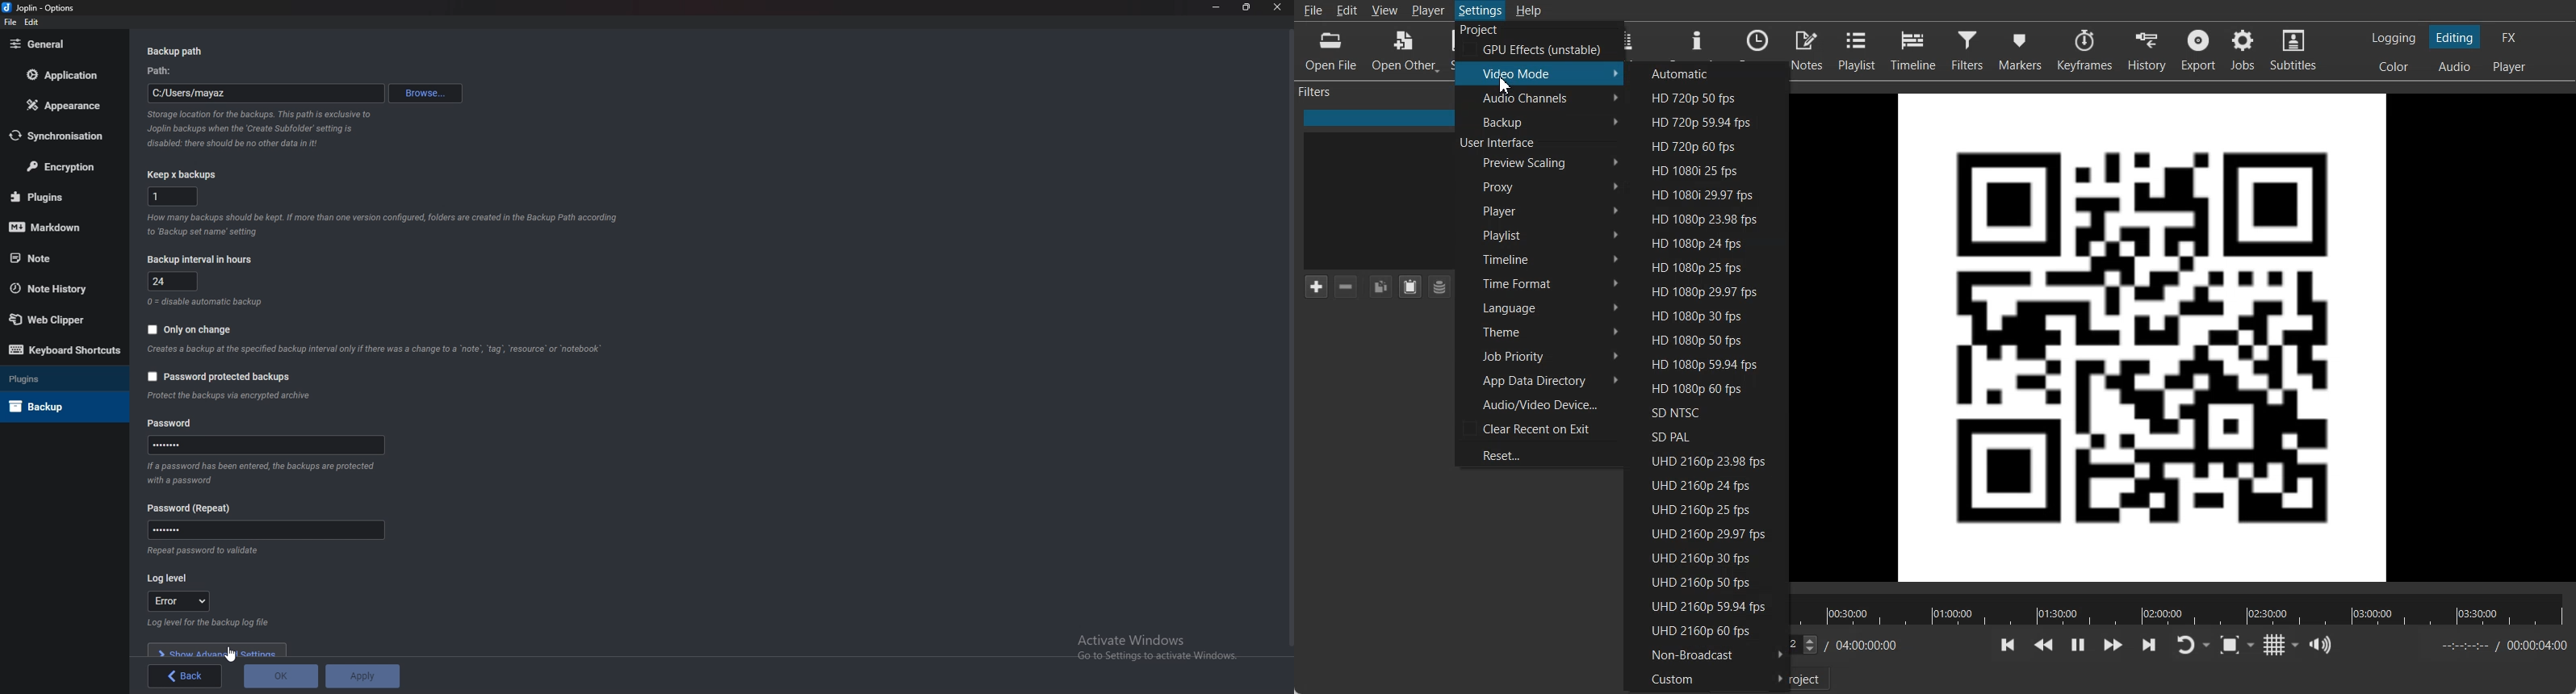 The width and height of the screenshot is (2576, 700). I want to click on Browse, so click(425, 93).